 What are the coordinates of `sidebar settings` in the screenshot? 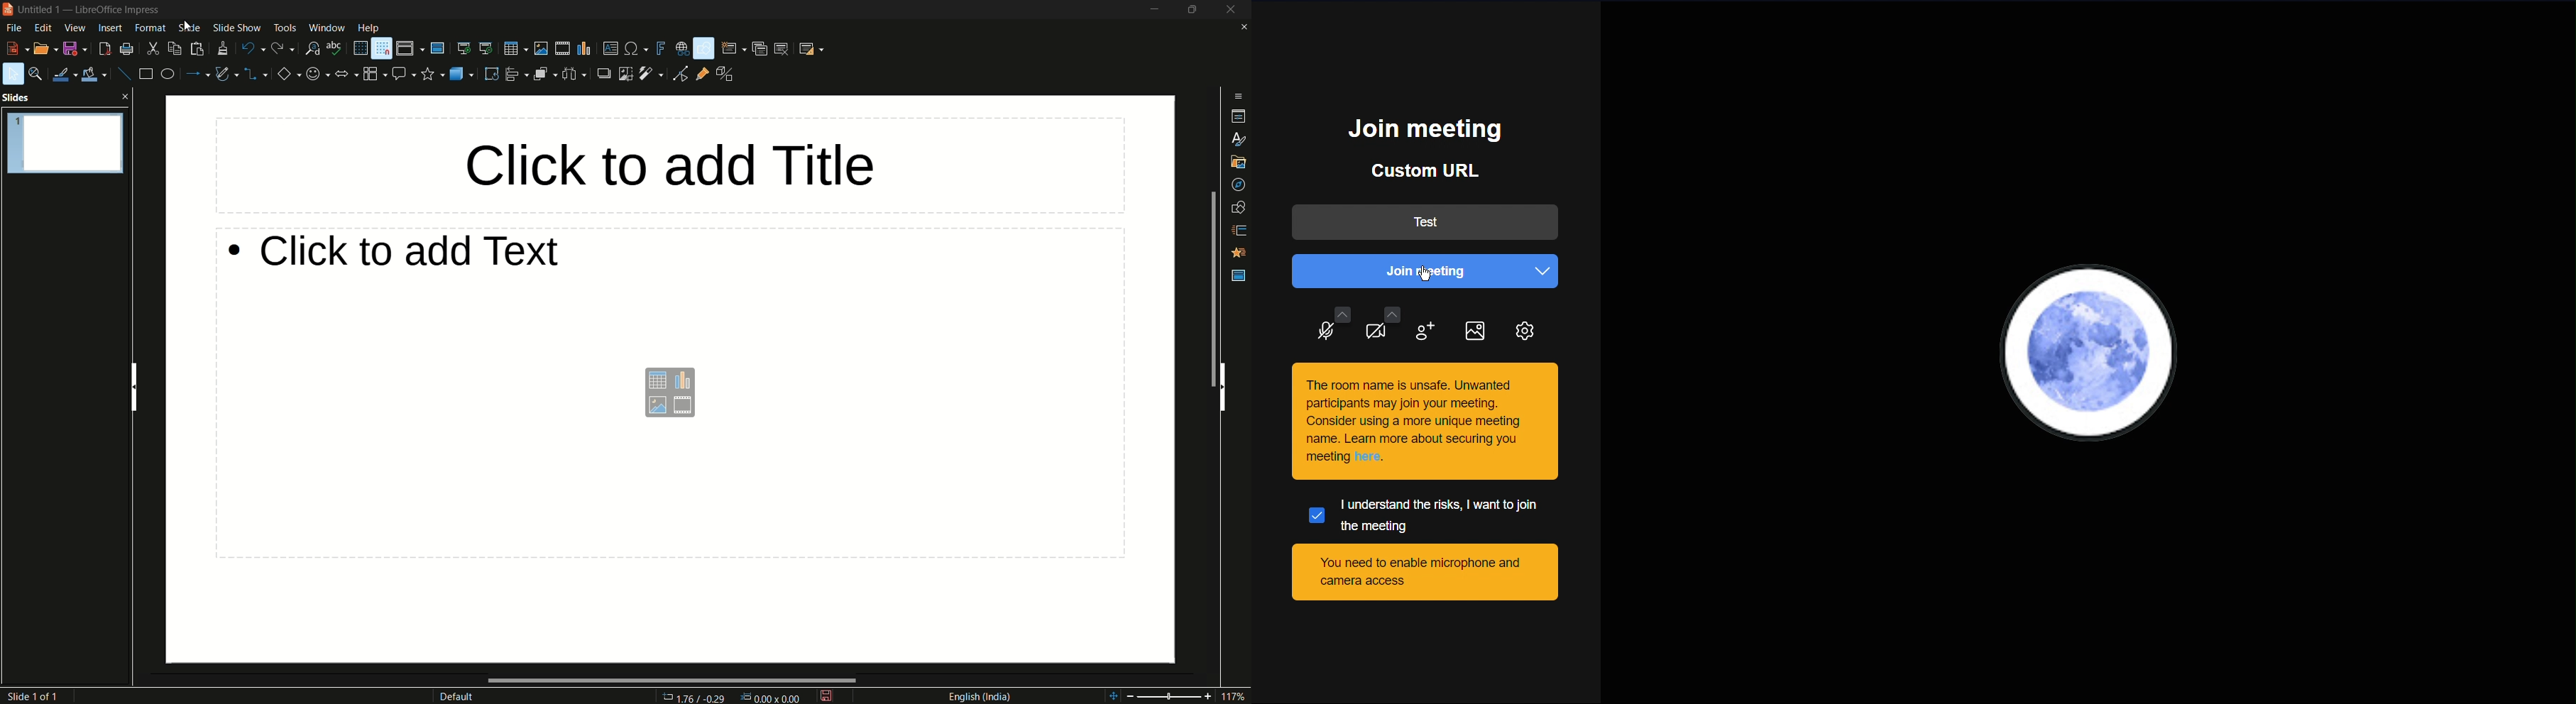 It's located at (1239, 96).